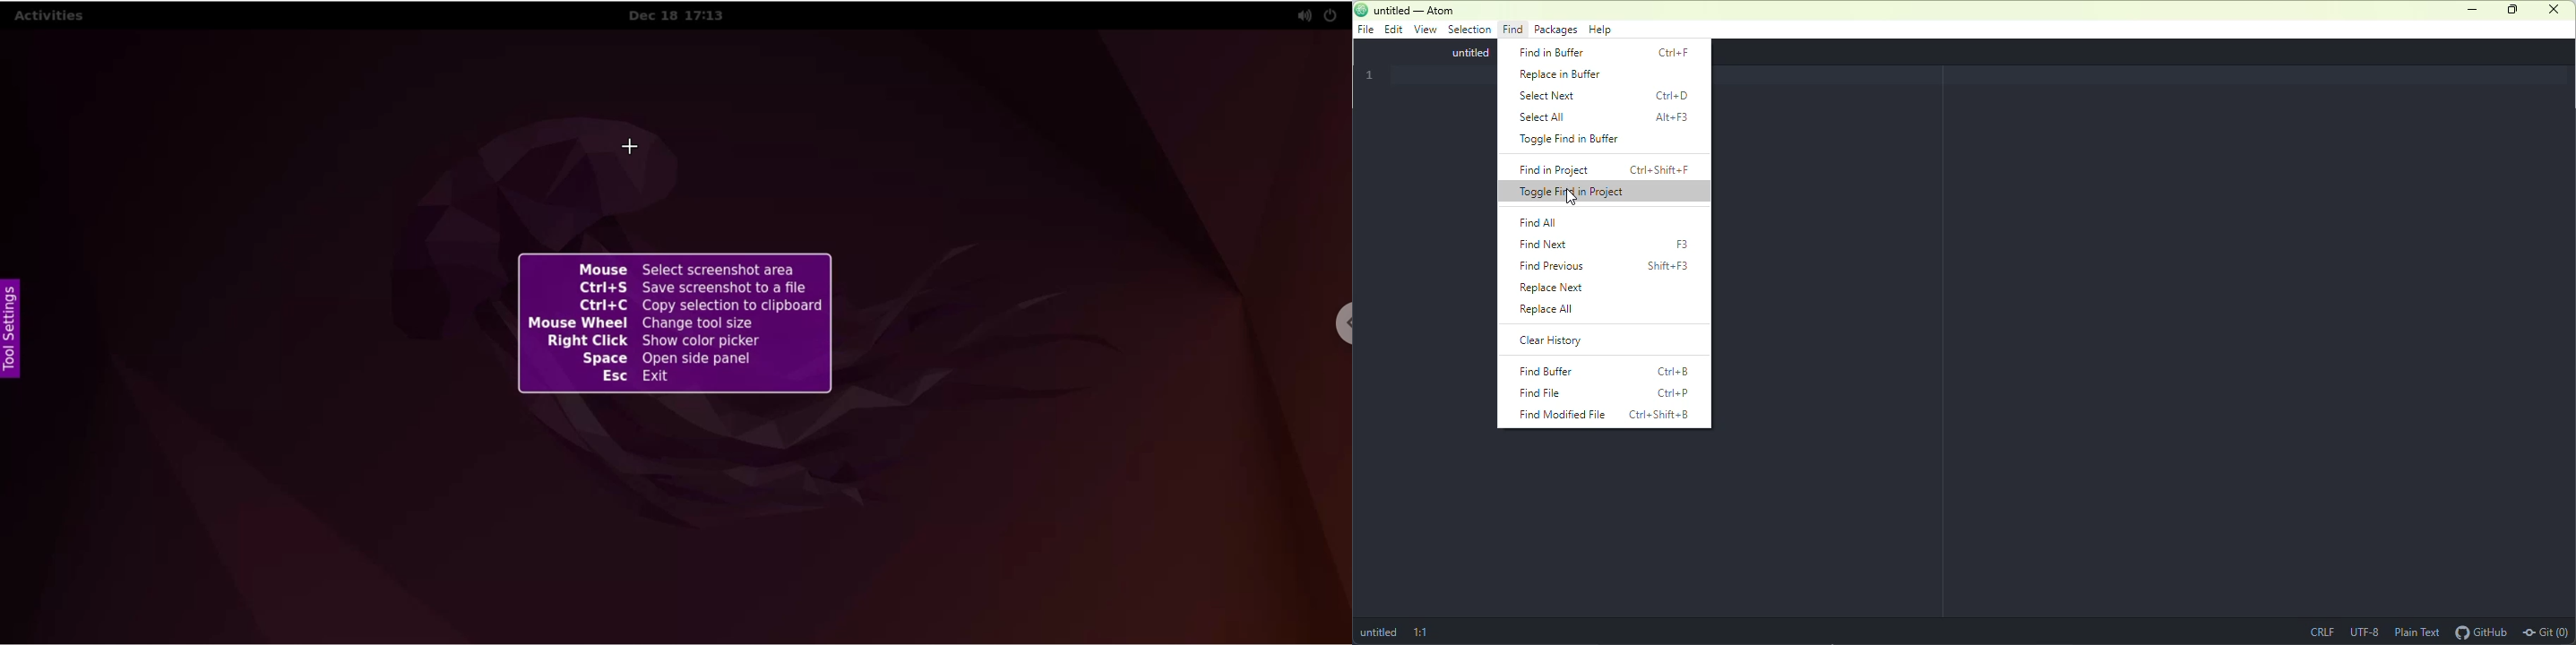 This screenshot has height=672, width=2576. Describe the element at coordinates (2417, 632) in the screenshot. I see `plain text` at that location.